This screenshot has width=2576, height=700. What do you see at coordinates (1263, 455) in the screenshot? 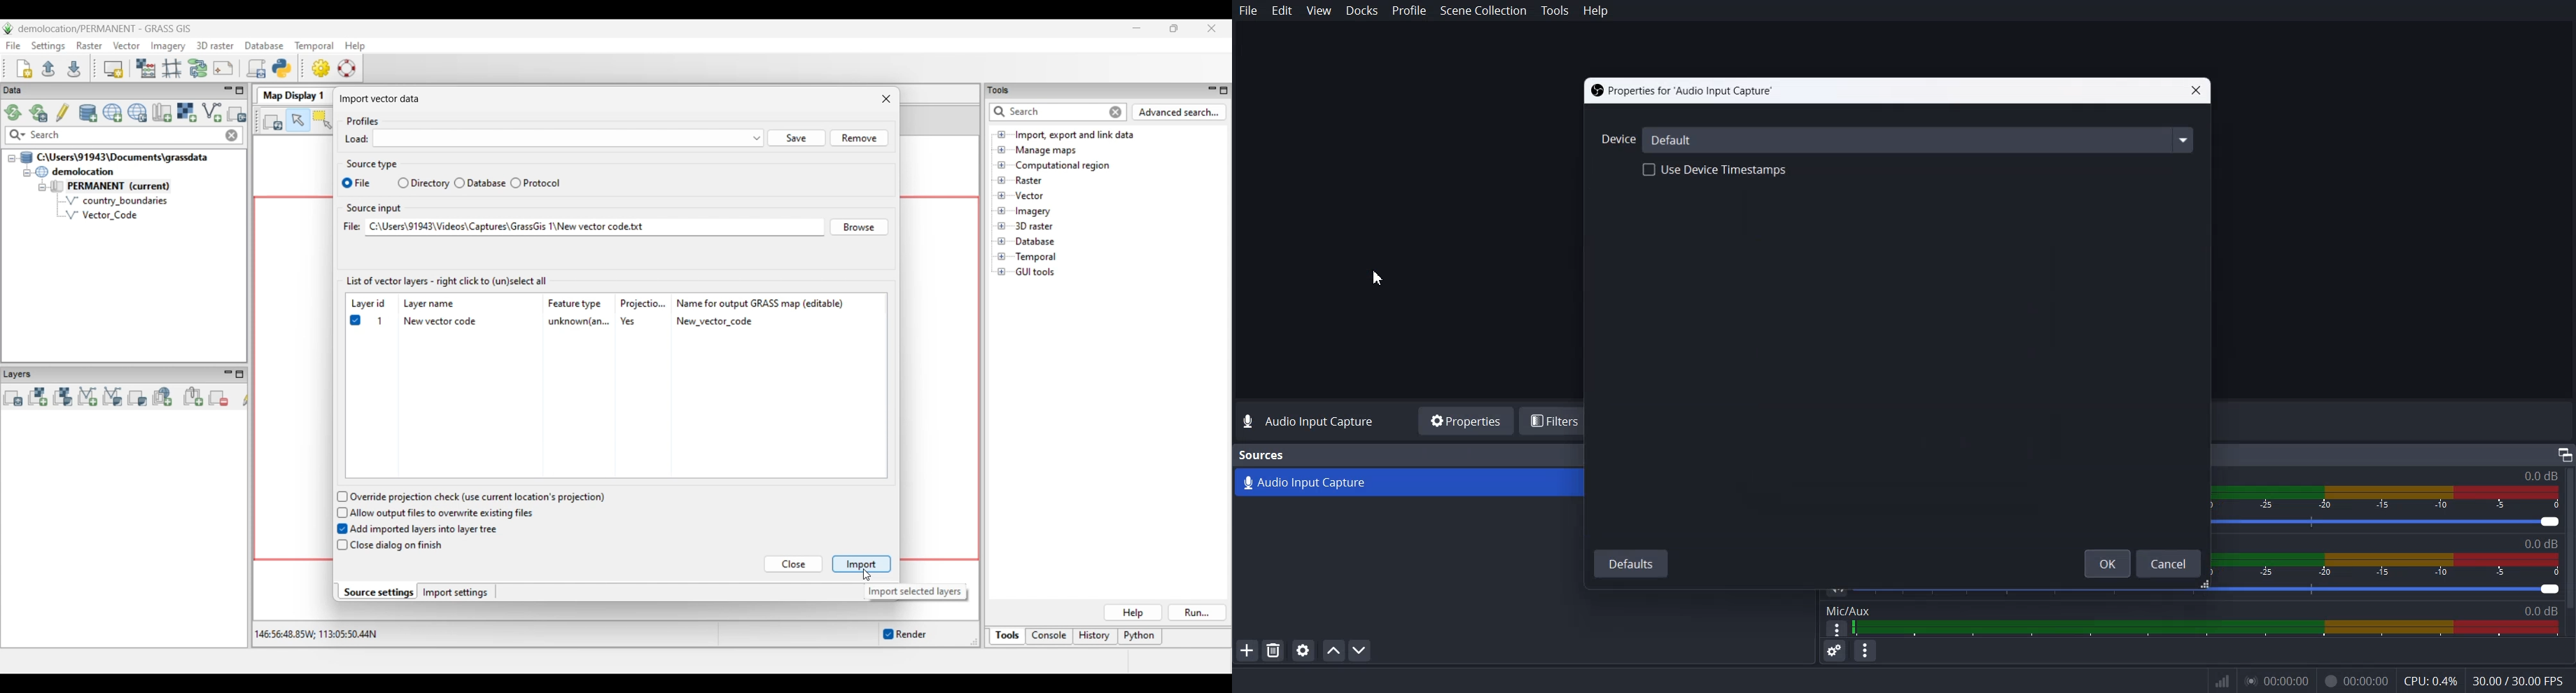
I see `Text` at bounding box center [1263, 455].